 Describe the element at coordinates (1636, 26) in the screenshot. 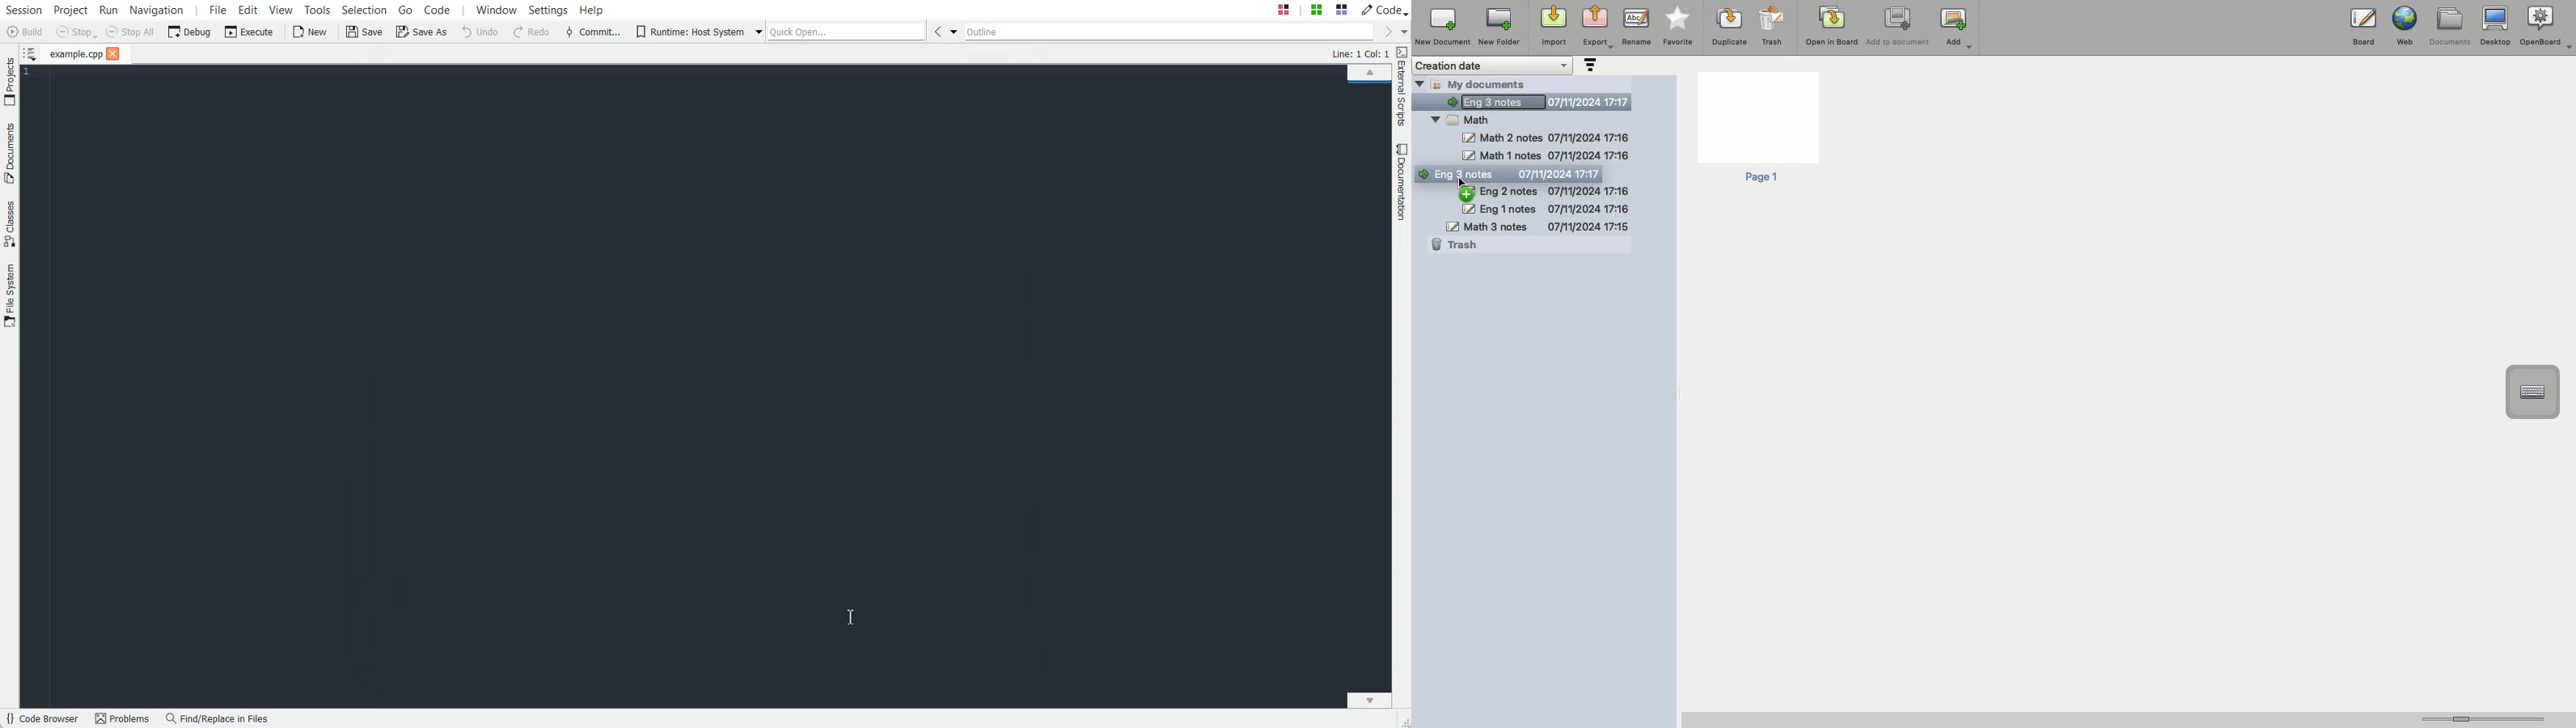

I see `Rename` at that location.